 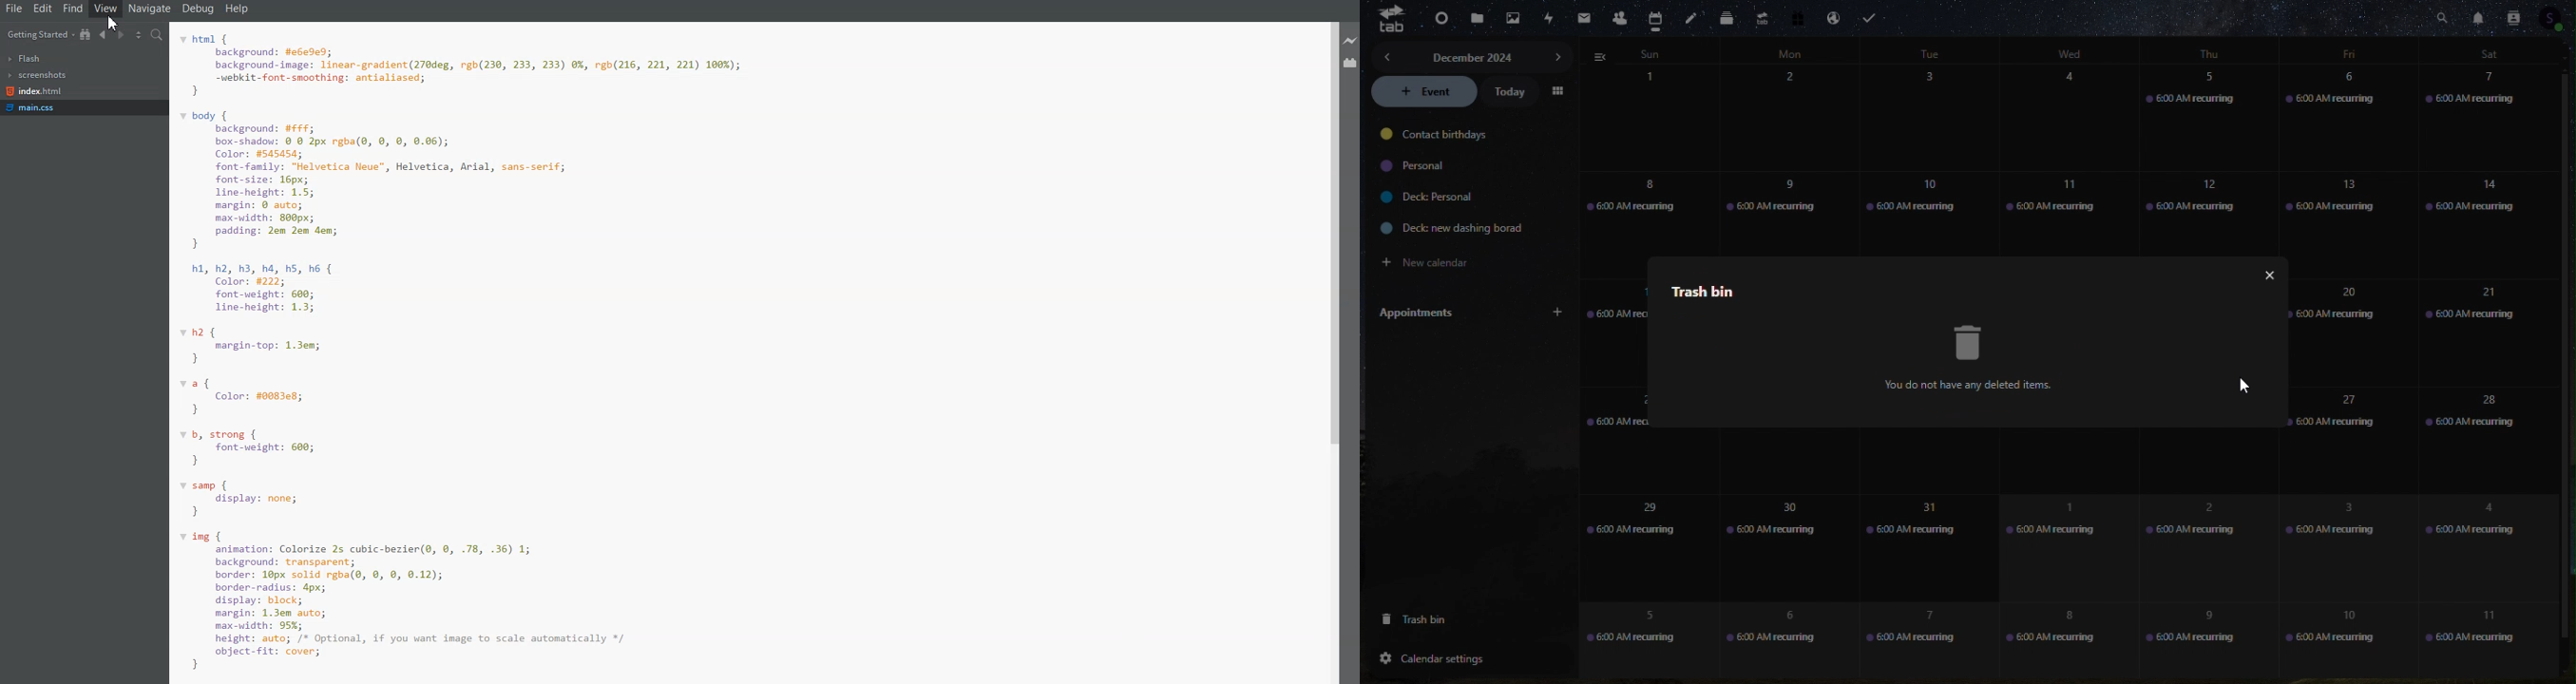 I want to click on files, so click(x=1475, y=16).